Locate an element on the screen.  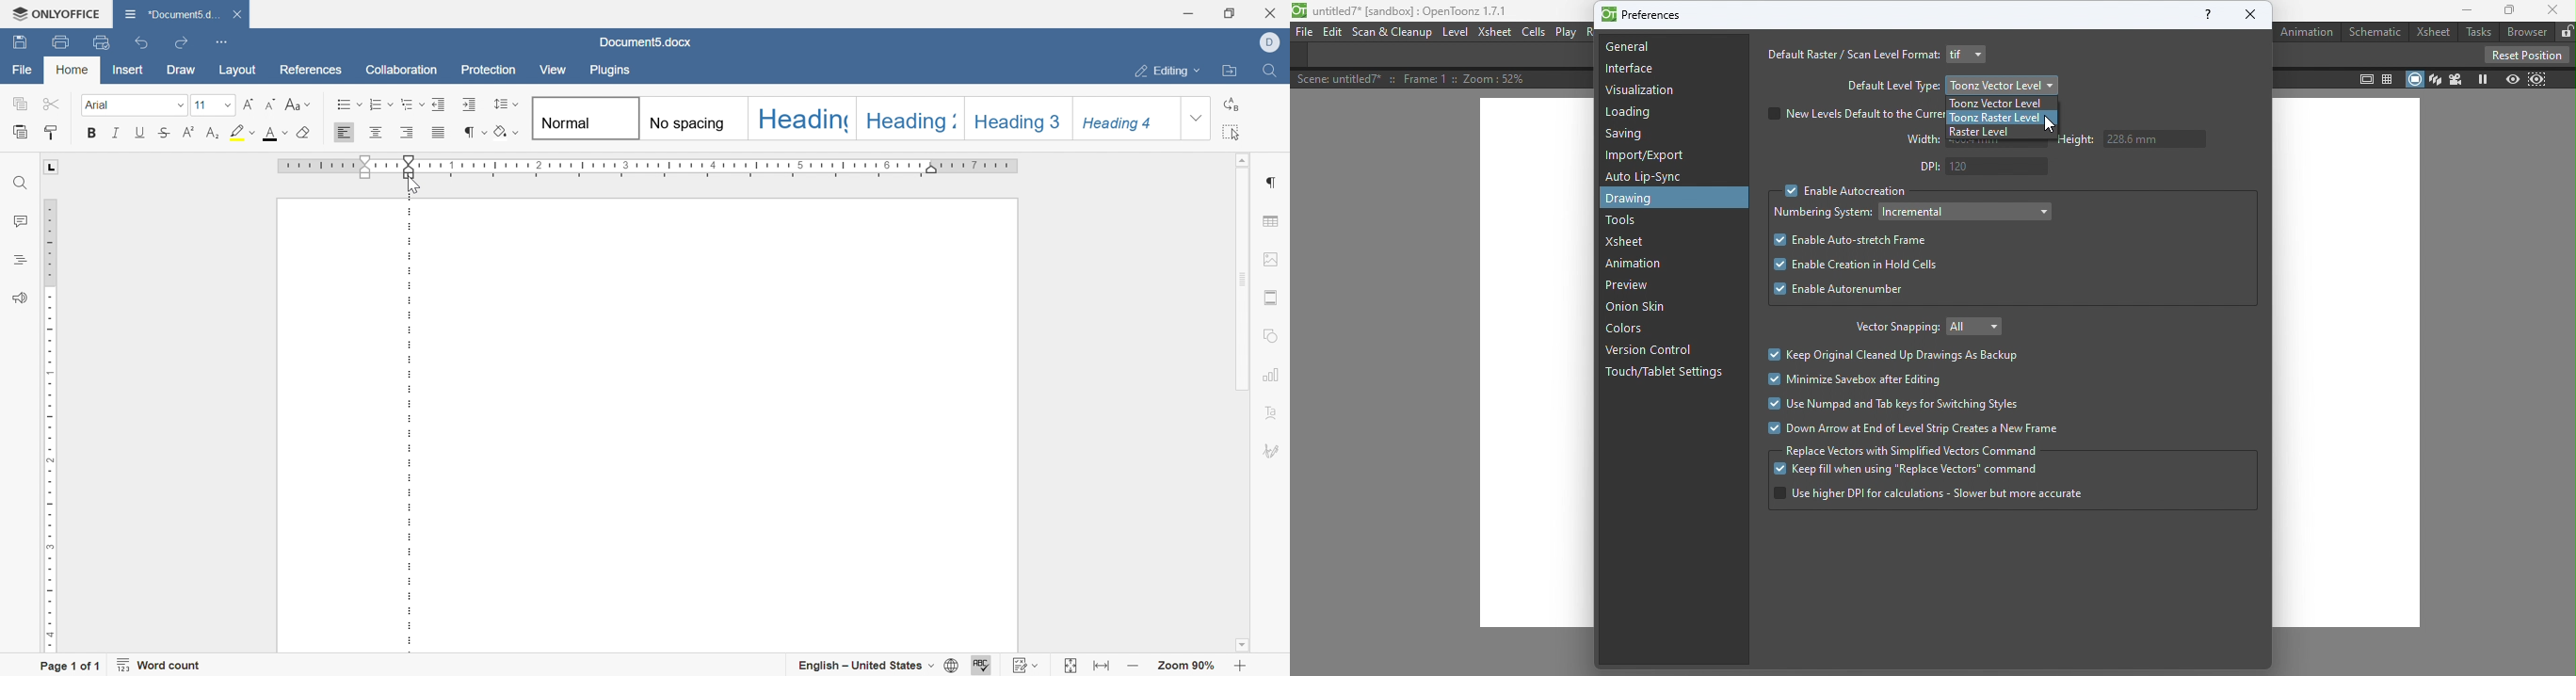
paste is located at coordinates (22, 131).